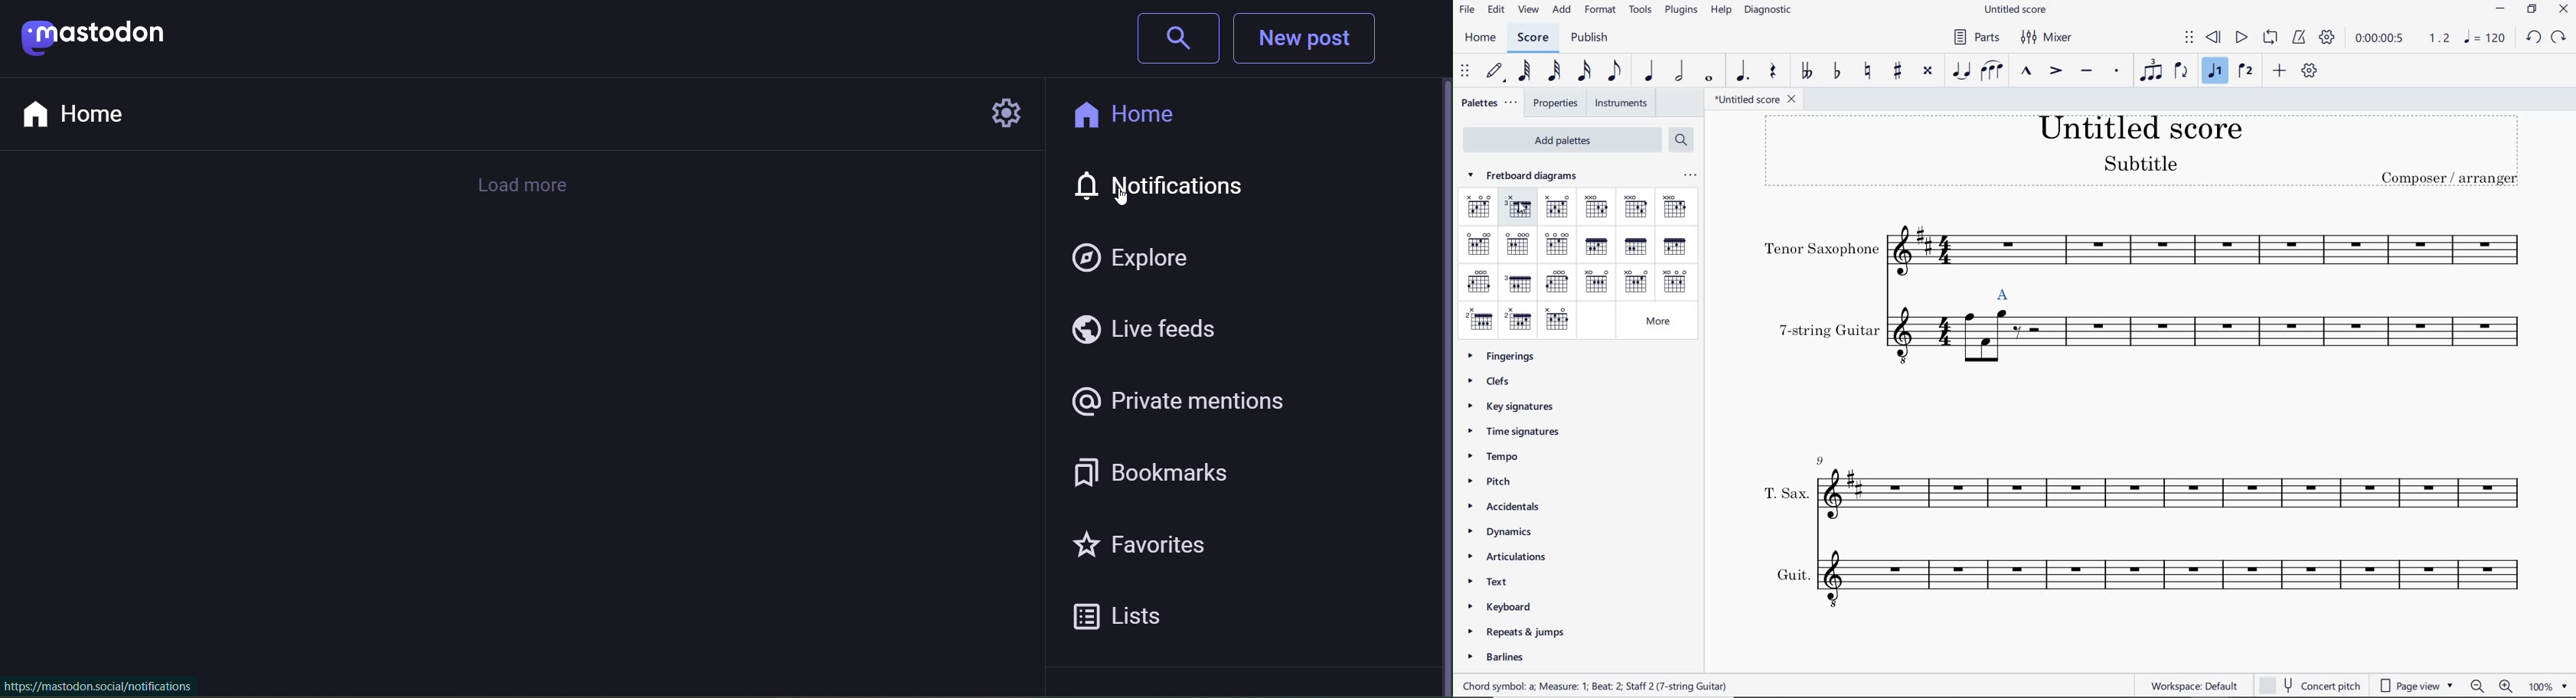 This screenshot has height=700, width=2576. What do you see at coordinates (1557, 209) in the screenshot?
I see `C7` at bounding box center [1557, 209].